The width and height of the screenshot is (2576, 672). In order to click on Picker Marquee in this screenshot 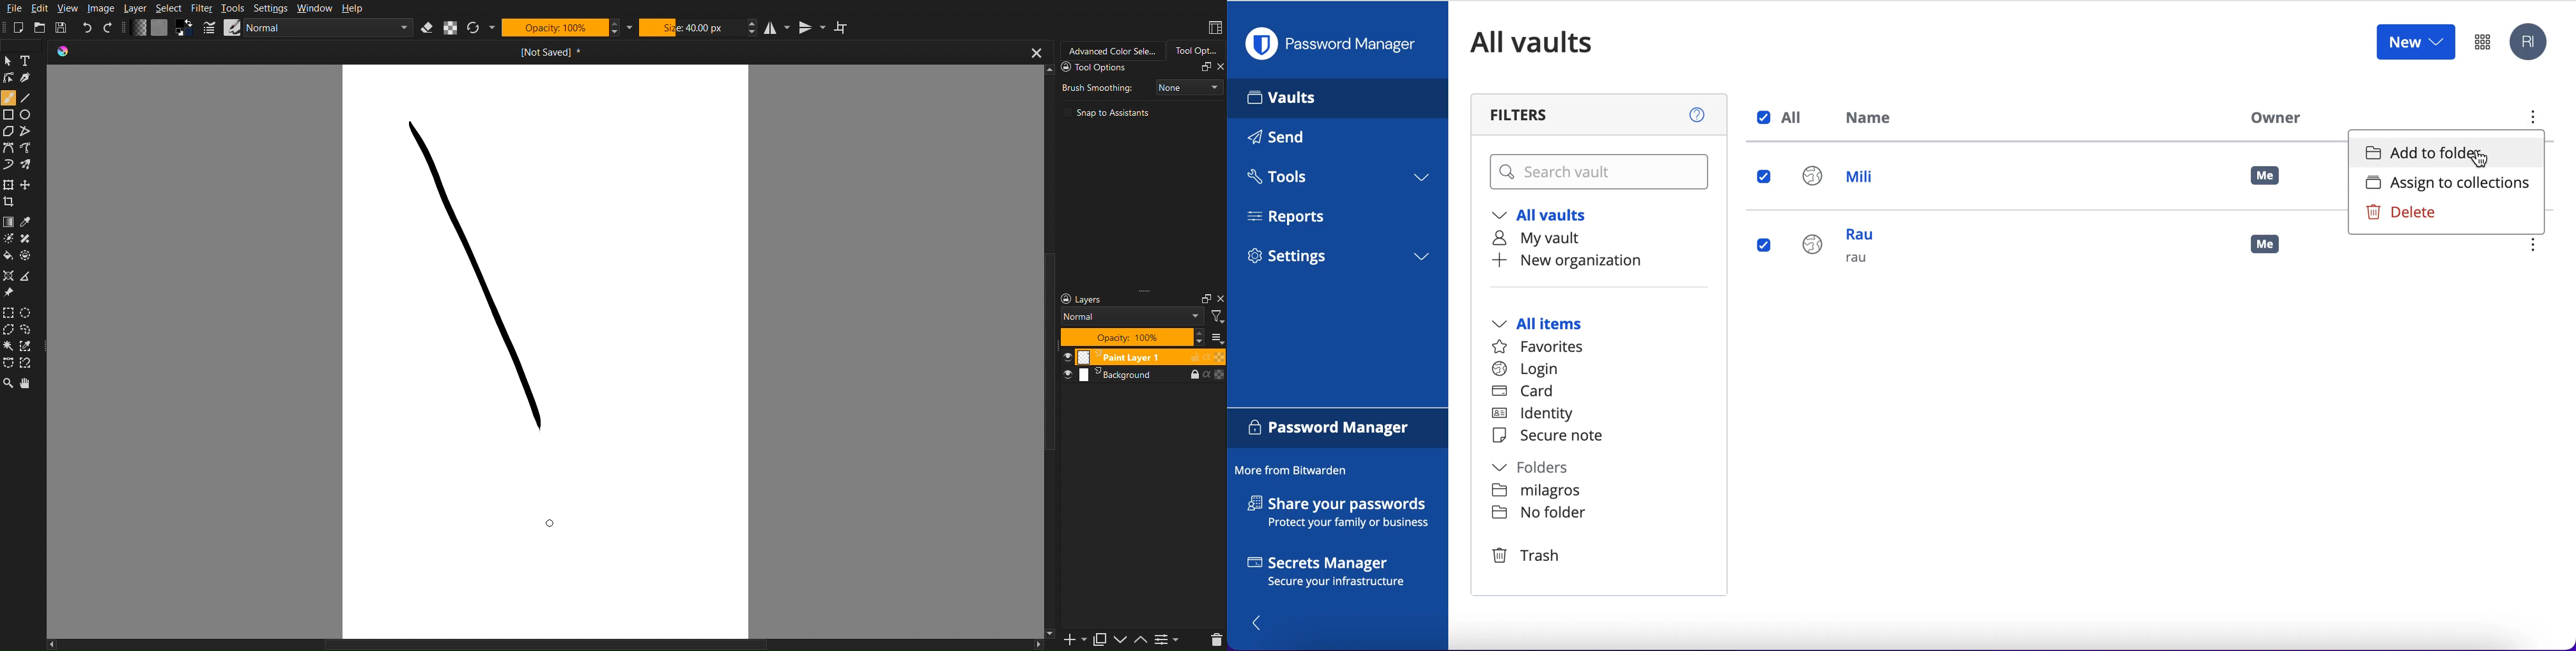, I will do `click(31, 347)`.